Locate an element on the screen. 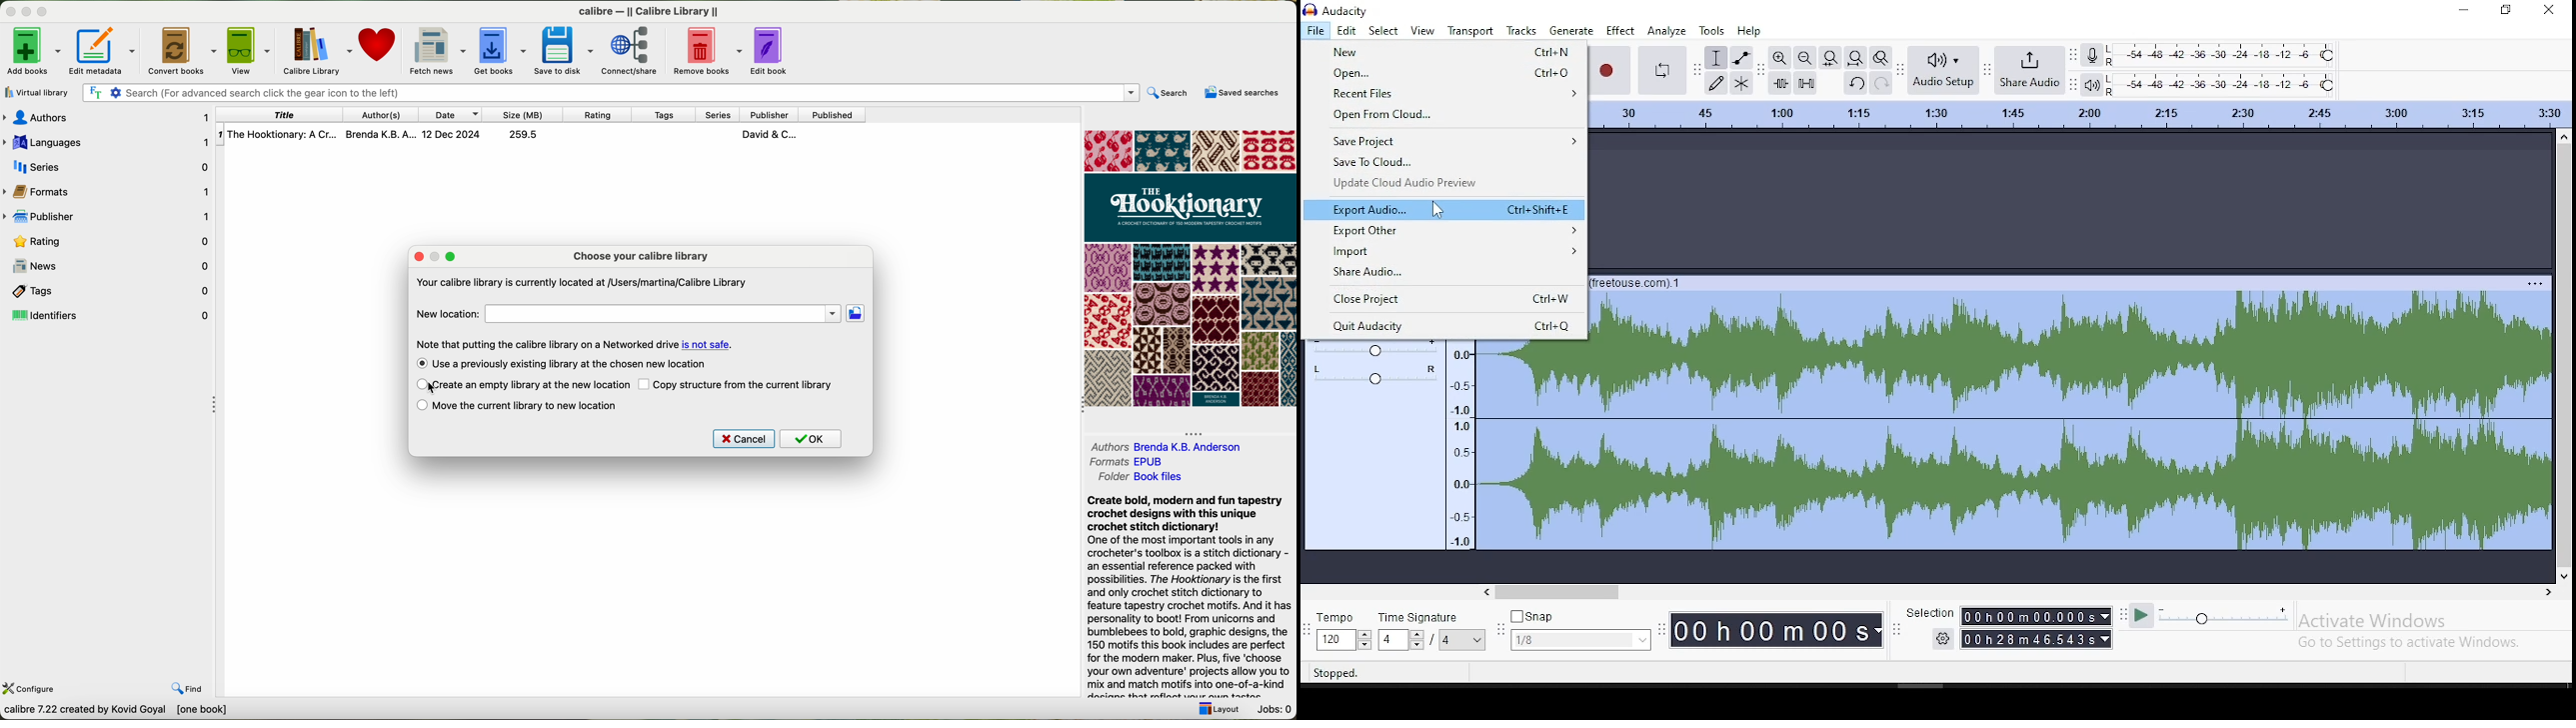  frequency is located at coordinates (1463, 445).